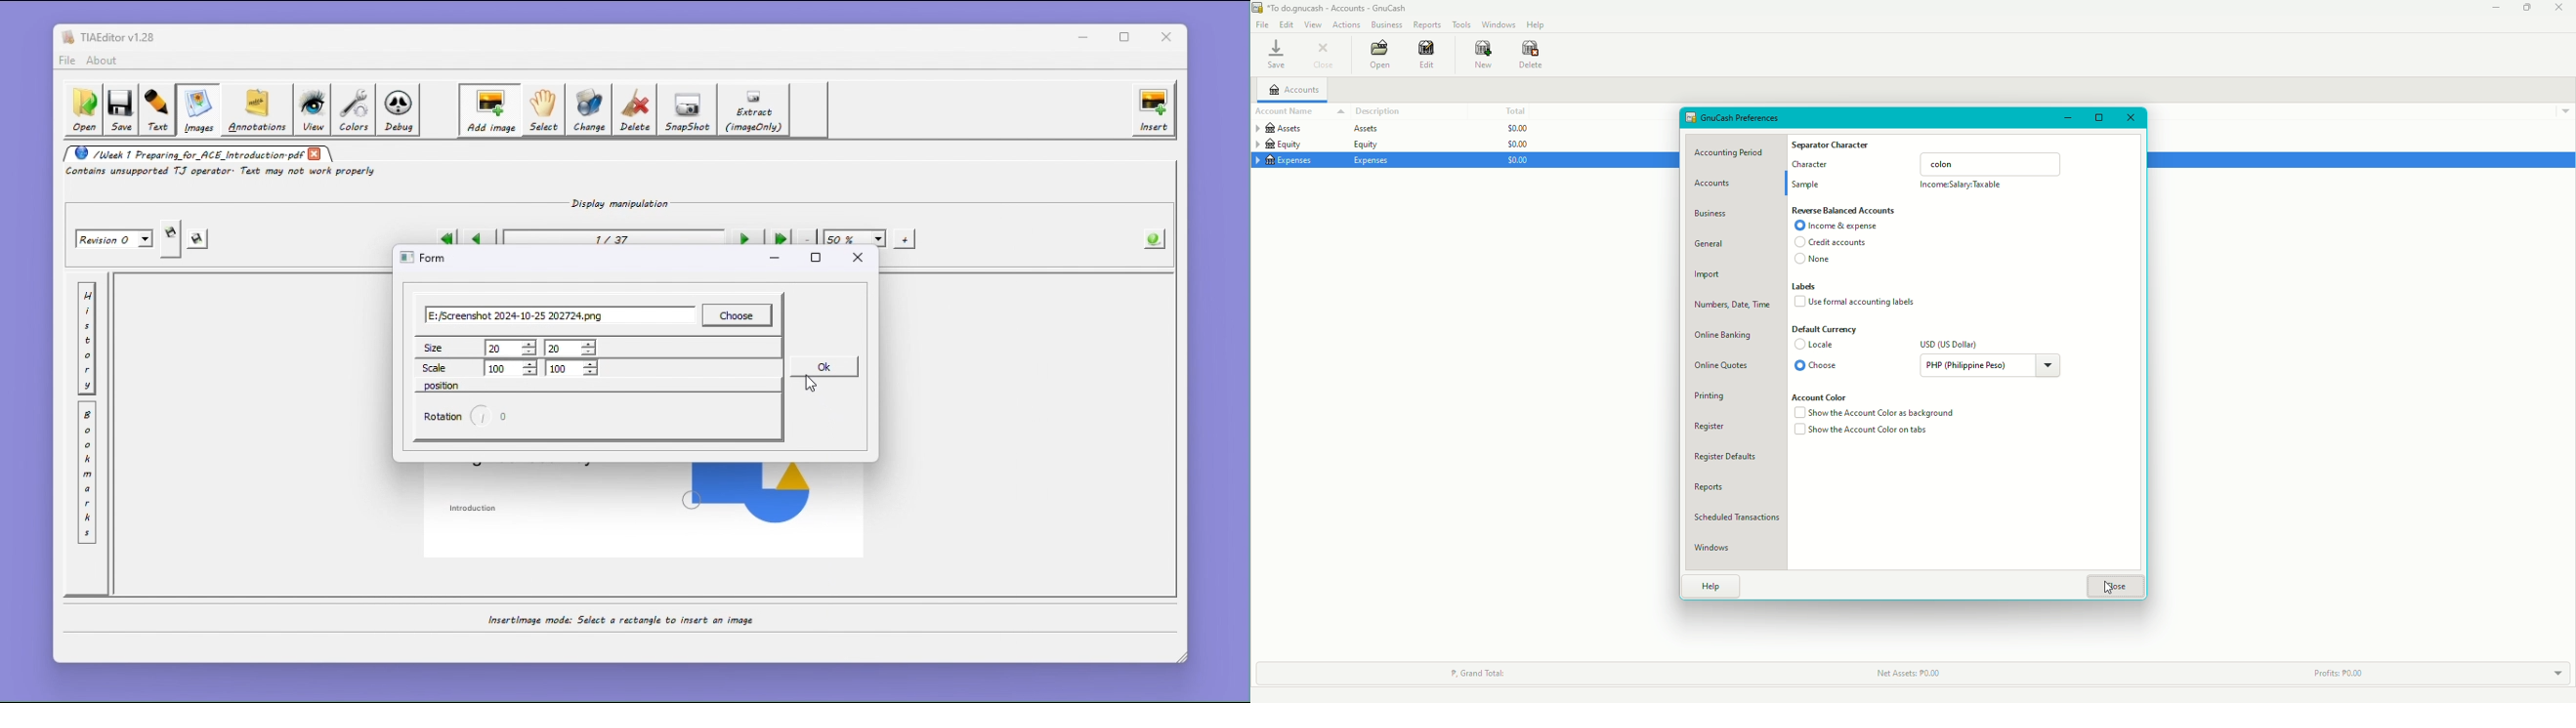 This screenshot has height=728, width=2576. I want to click on None, so click(1814, 261).